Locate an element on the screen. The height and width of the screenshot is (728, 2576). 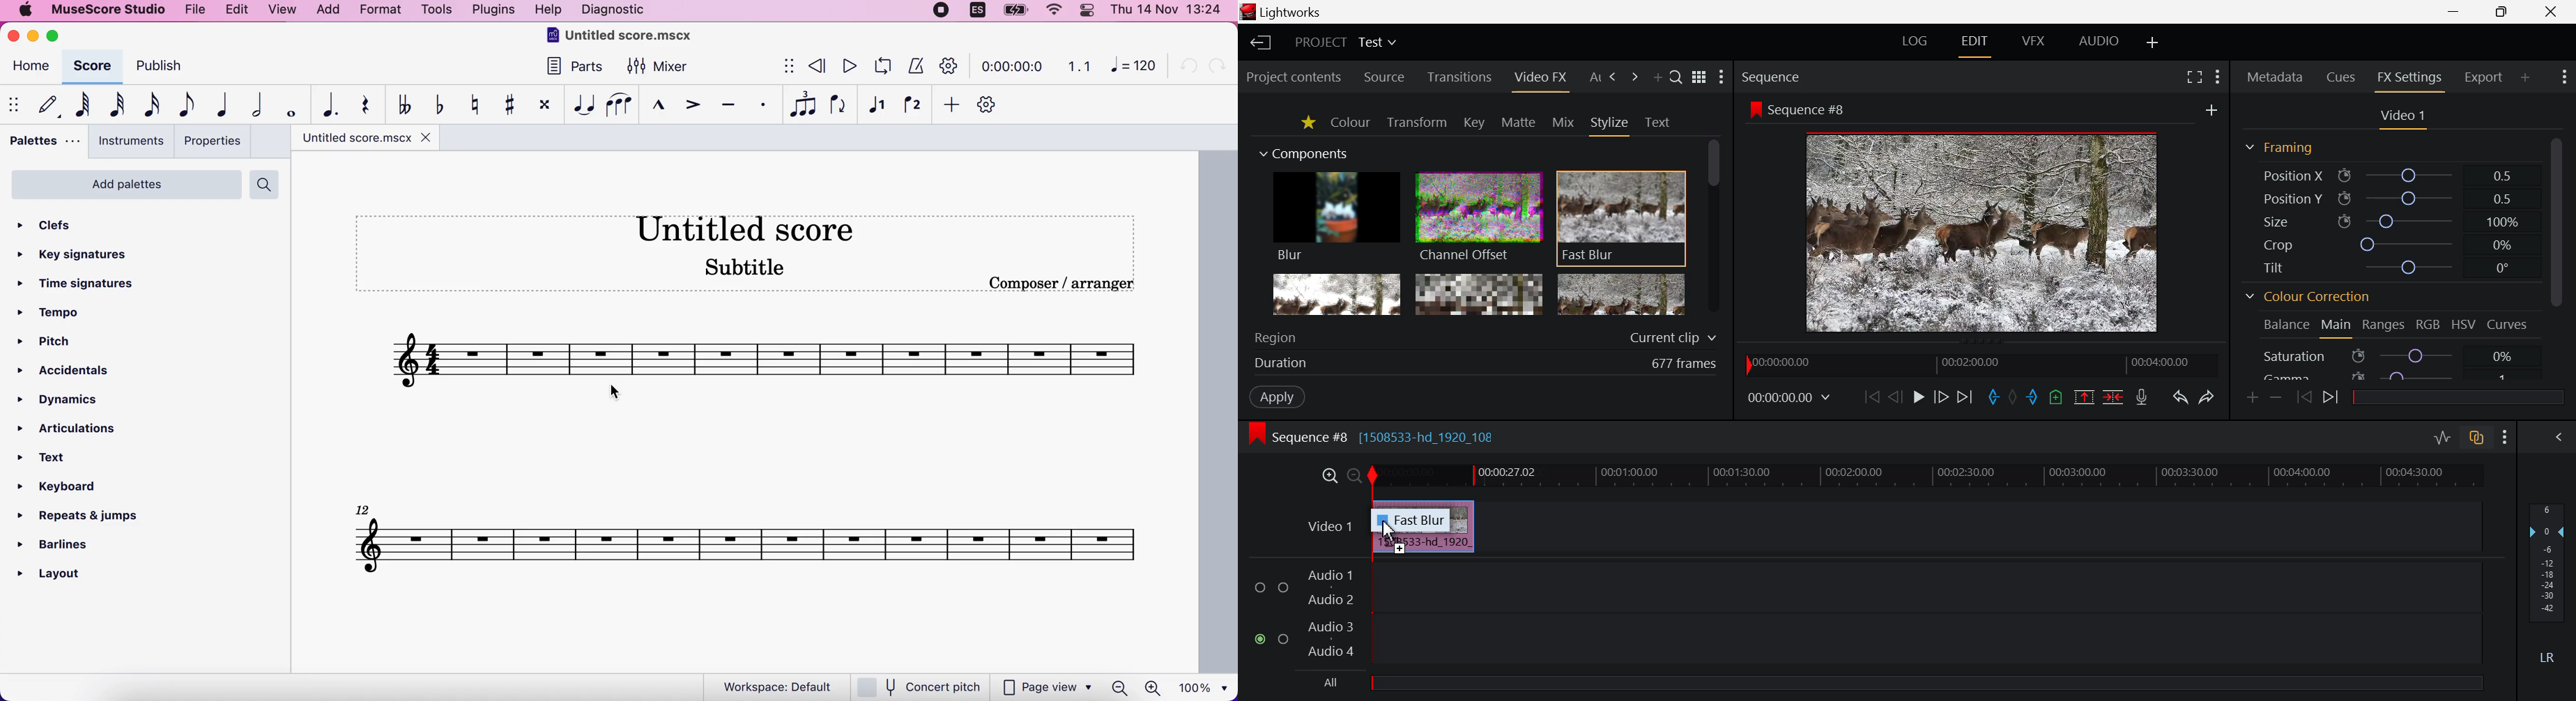
Project Timeline is located at coordinates (1927, 475).